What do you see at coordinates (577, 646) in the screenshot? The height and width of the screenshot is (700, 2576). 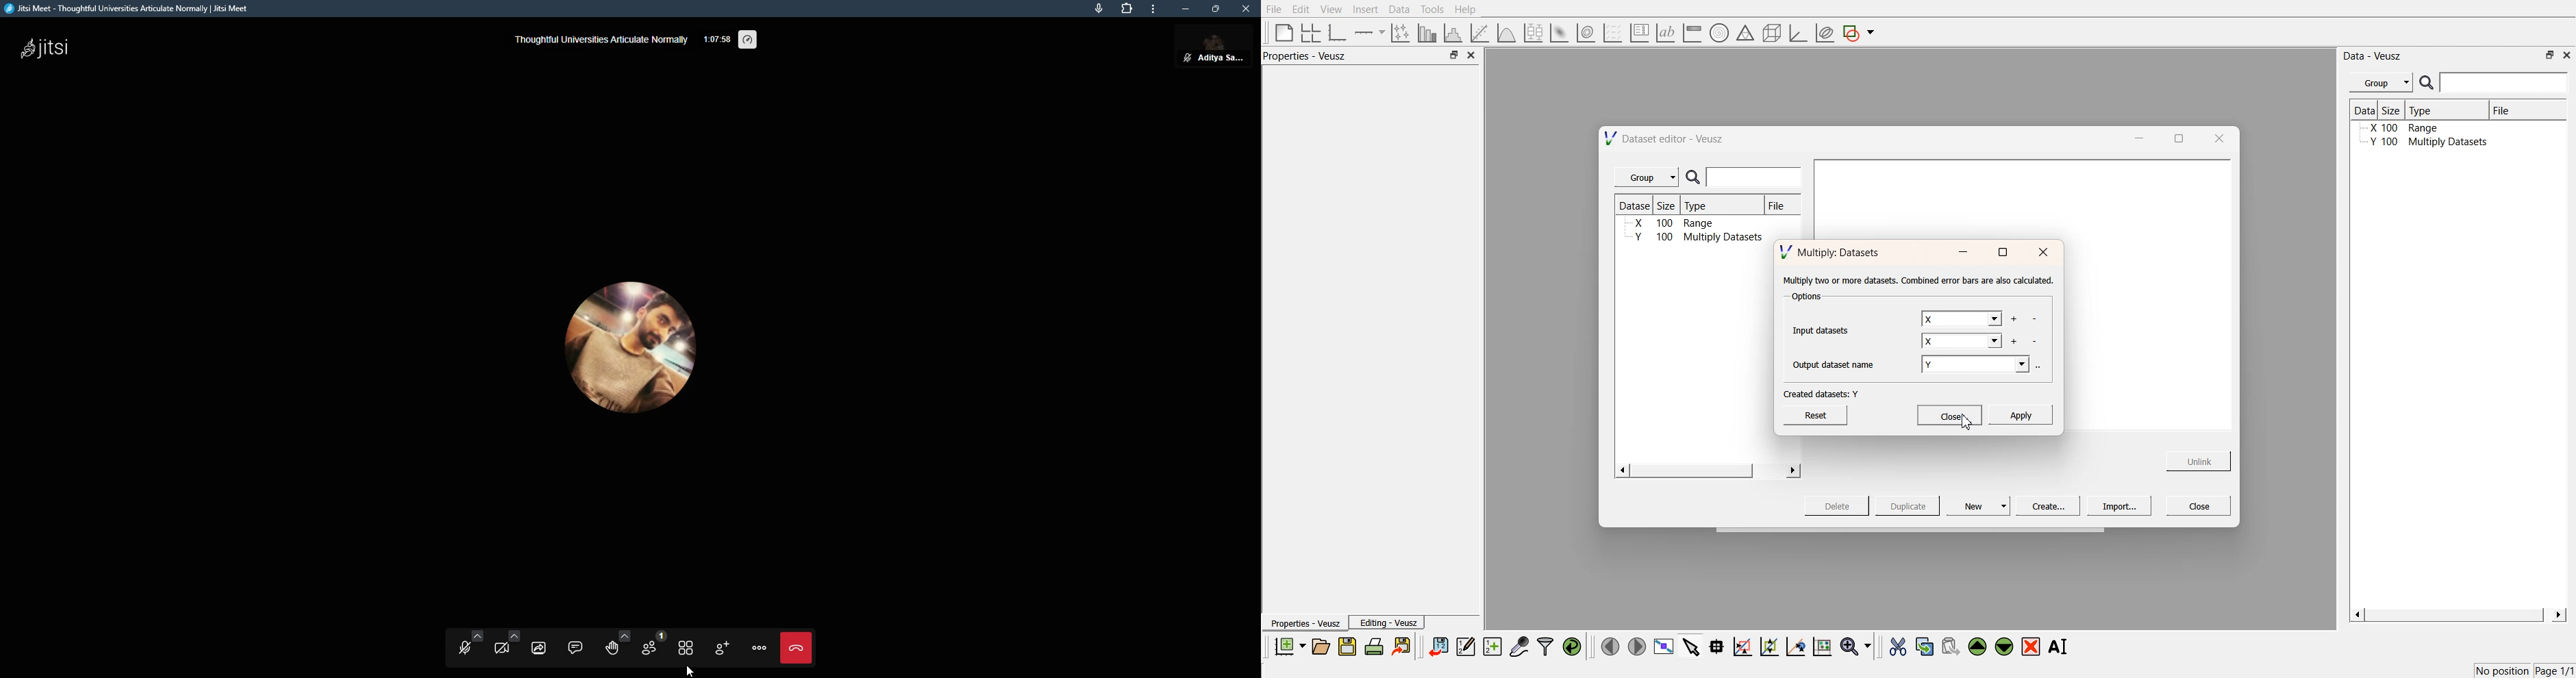 I see `open chat` at bounding box center [577, 646].